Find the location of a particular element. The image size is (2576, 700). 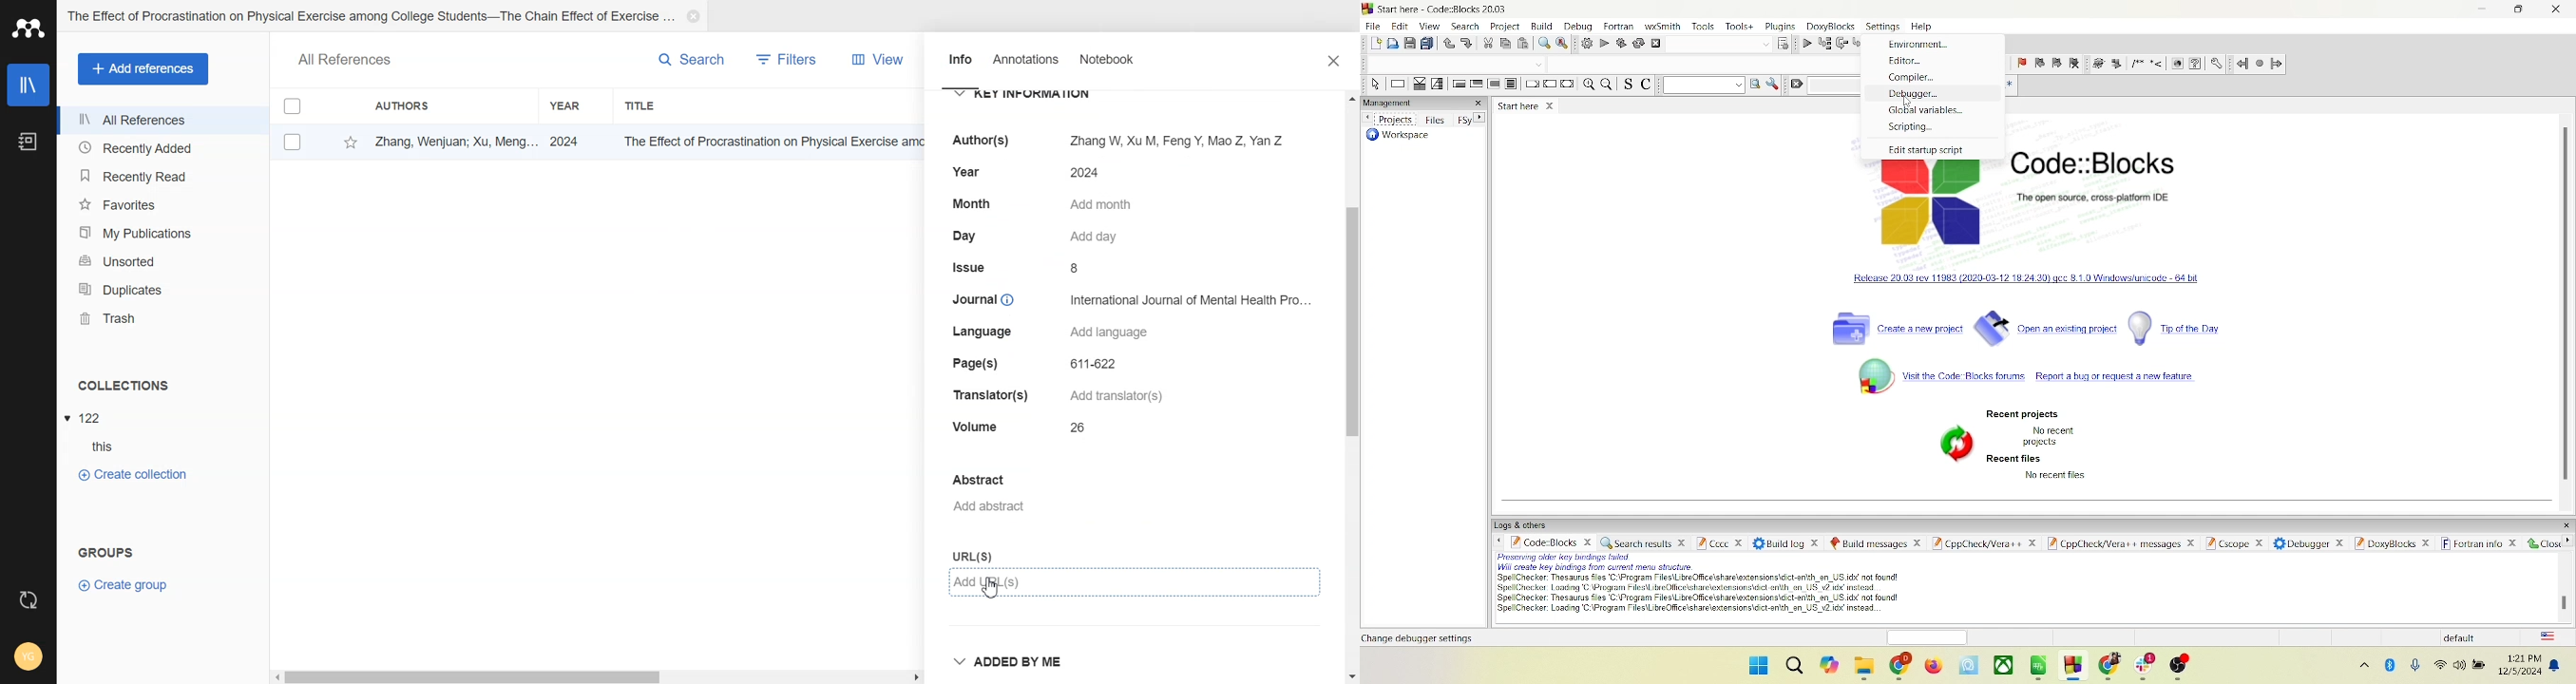

break instruction is located at coordinates (1532, 84).